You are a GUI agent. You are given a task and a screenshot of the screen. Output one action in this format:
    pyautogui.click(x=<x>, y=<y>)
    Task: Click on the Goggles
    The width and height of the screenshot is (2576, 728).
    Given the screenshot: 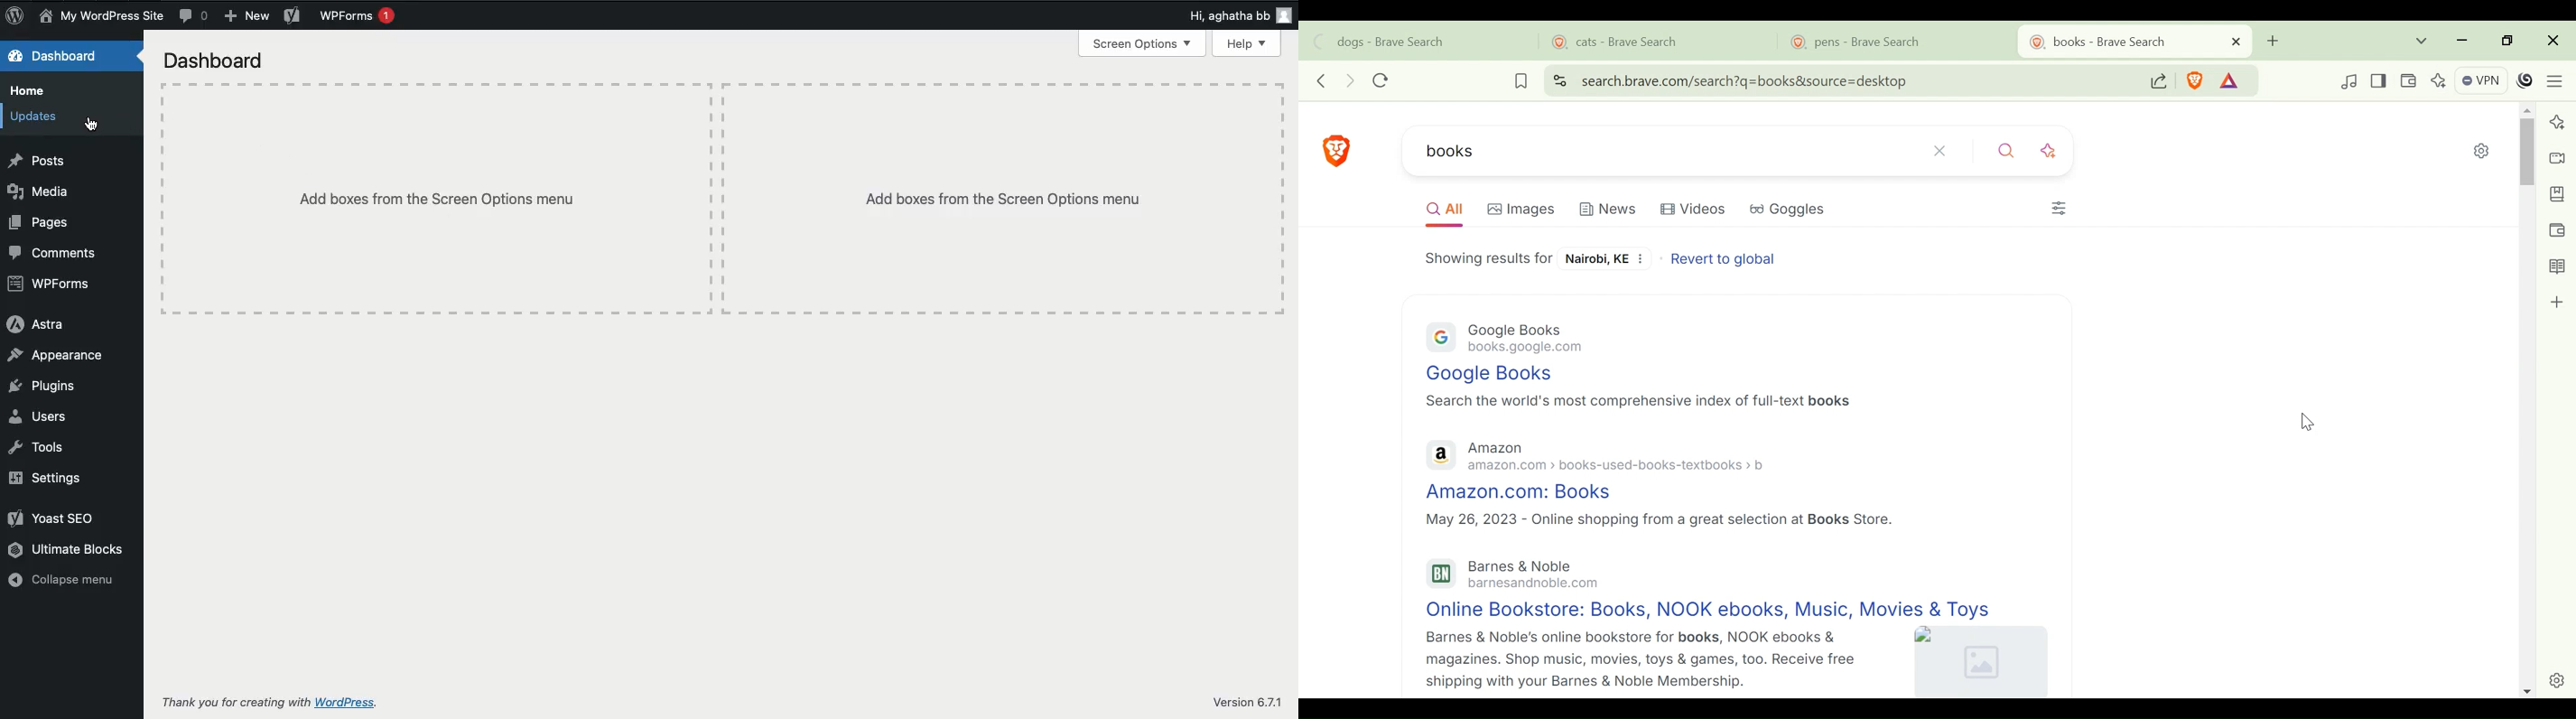 What is the action you would take?
    pyautogui.click(x=1795, y=208)
    